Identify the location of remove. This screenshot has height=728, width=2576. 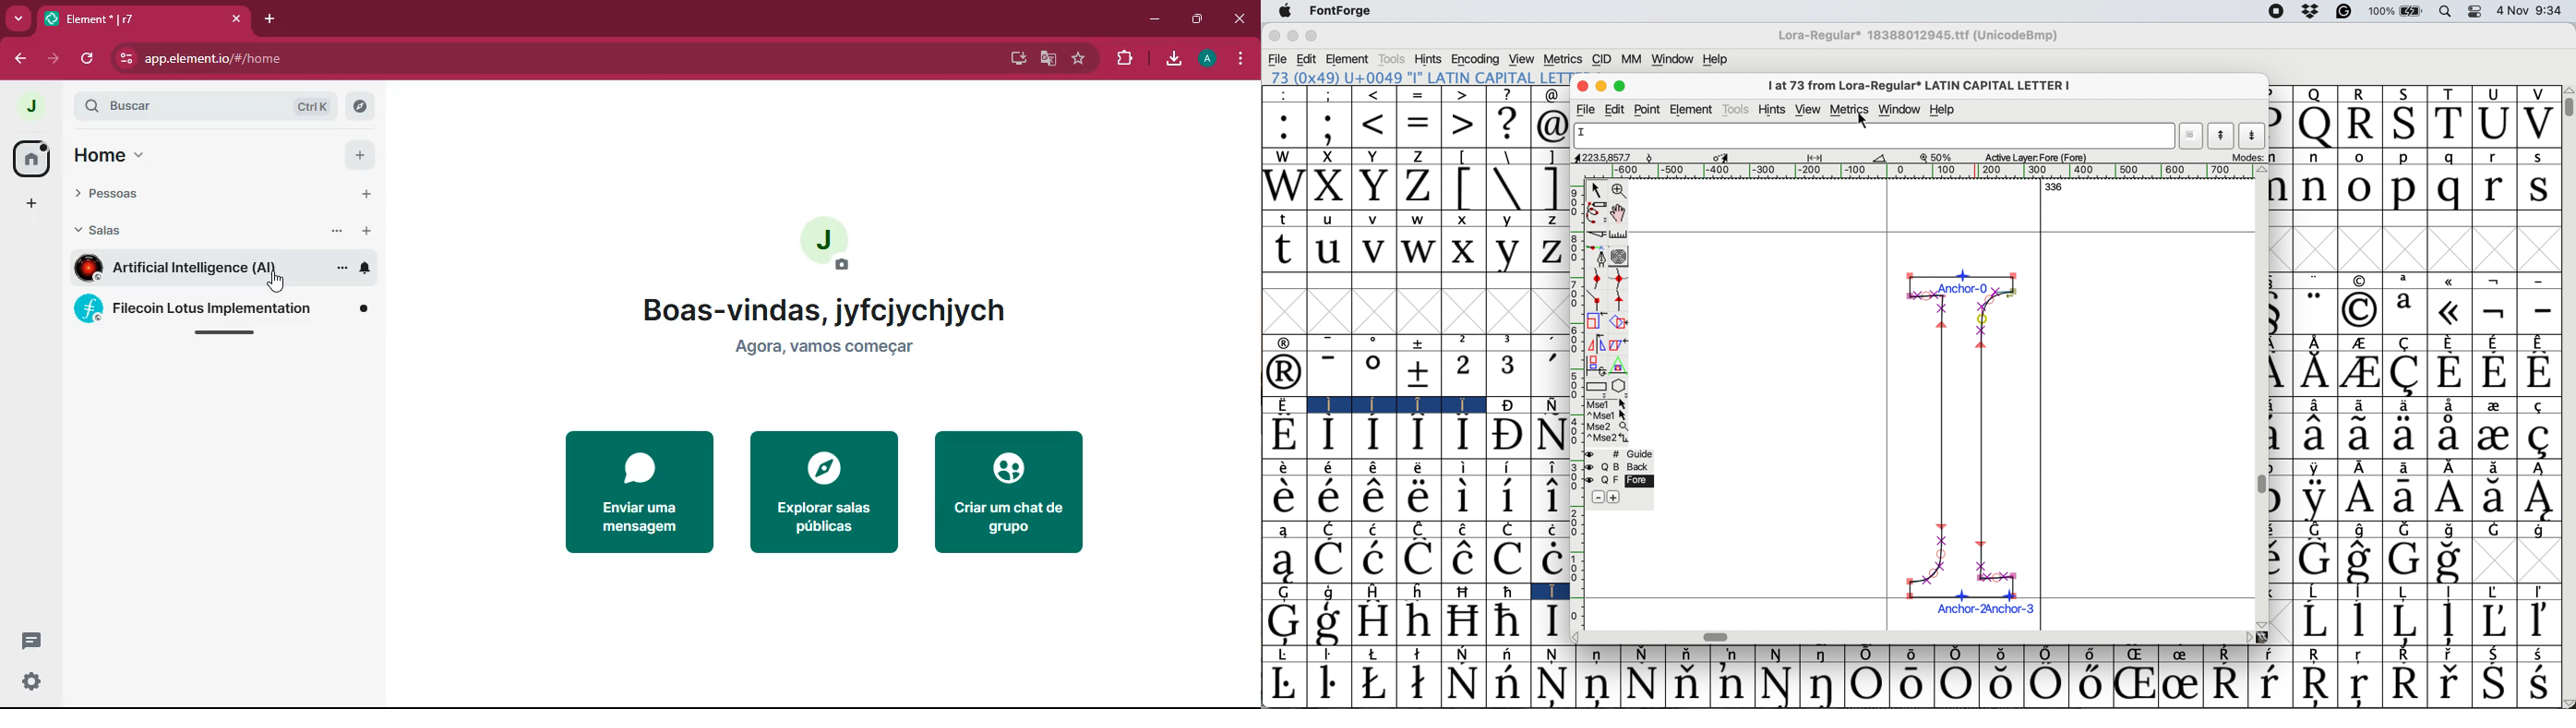
(1598, 497).